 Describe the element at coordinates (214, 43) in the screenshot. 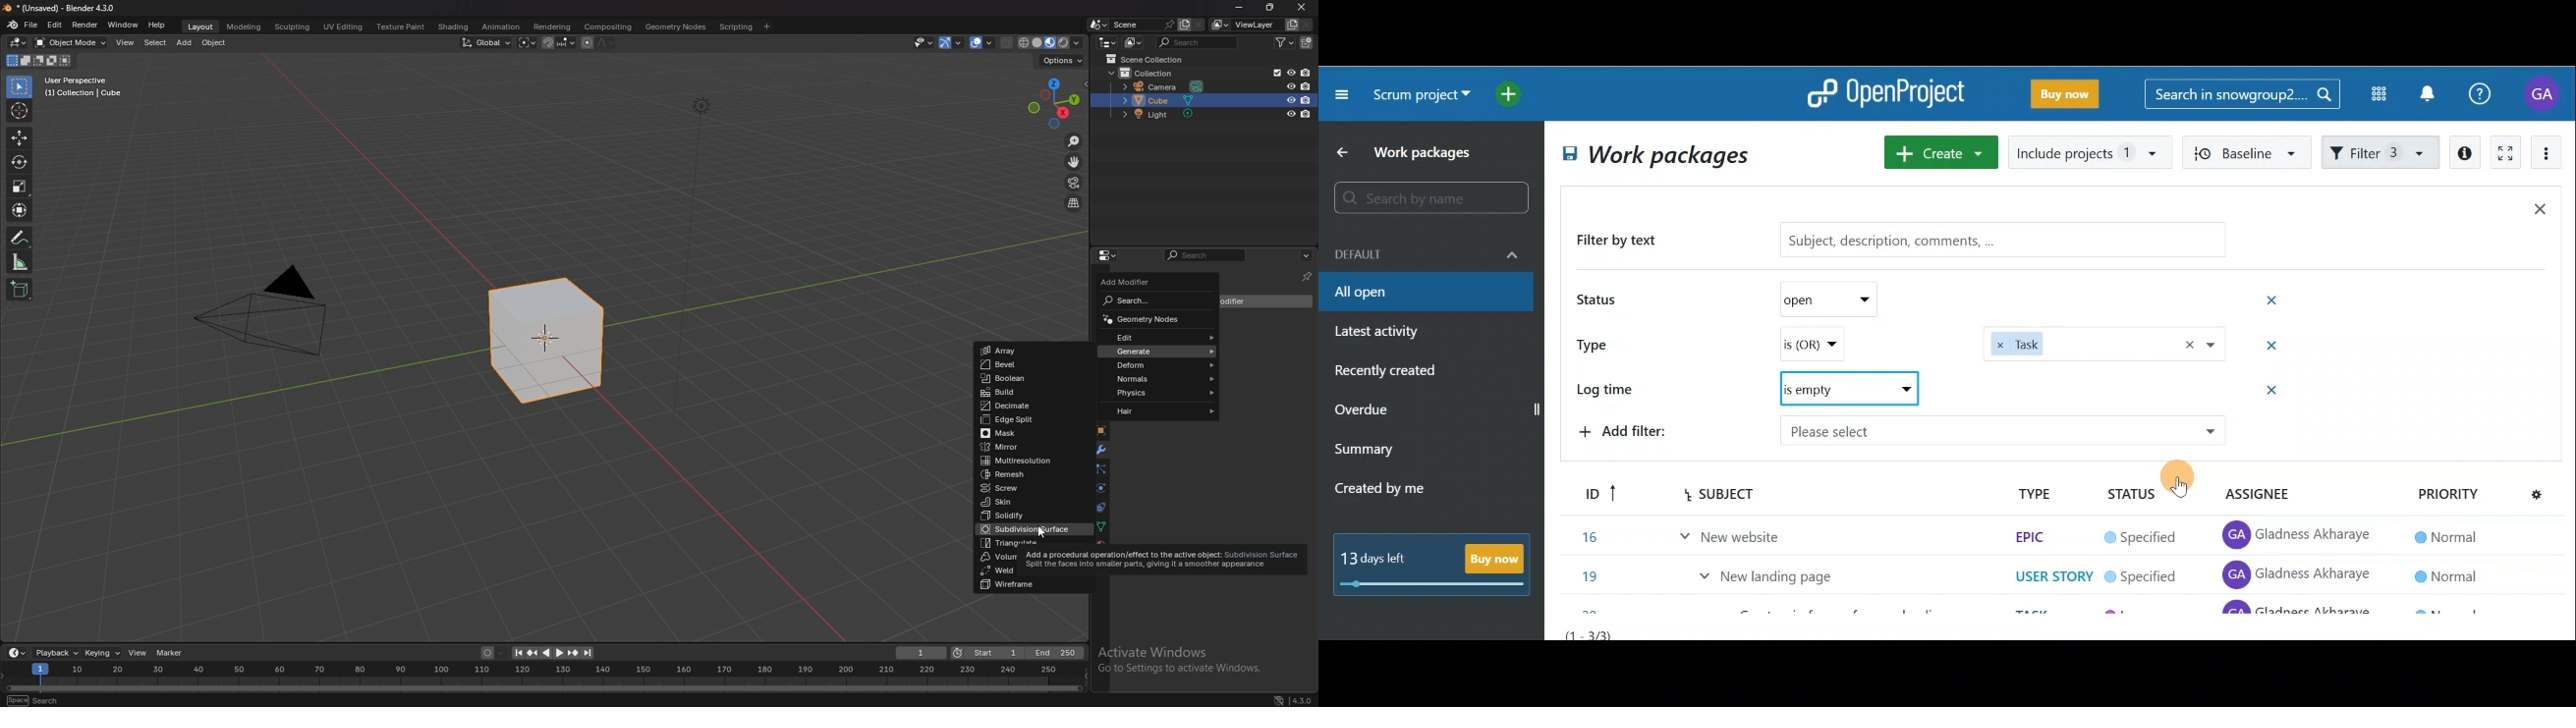

I see `object` at that location.